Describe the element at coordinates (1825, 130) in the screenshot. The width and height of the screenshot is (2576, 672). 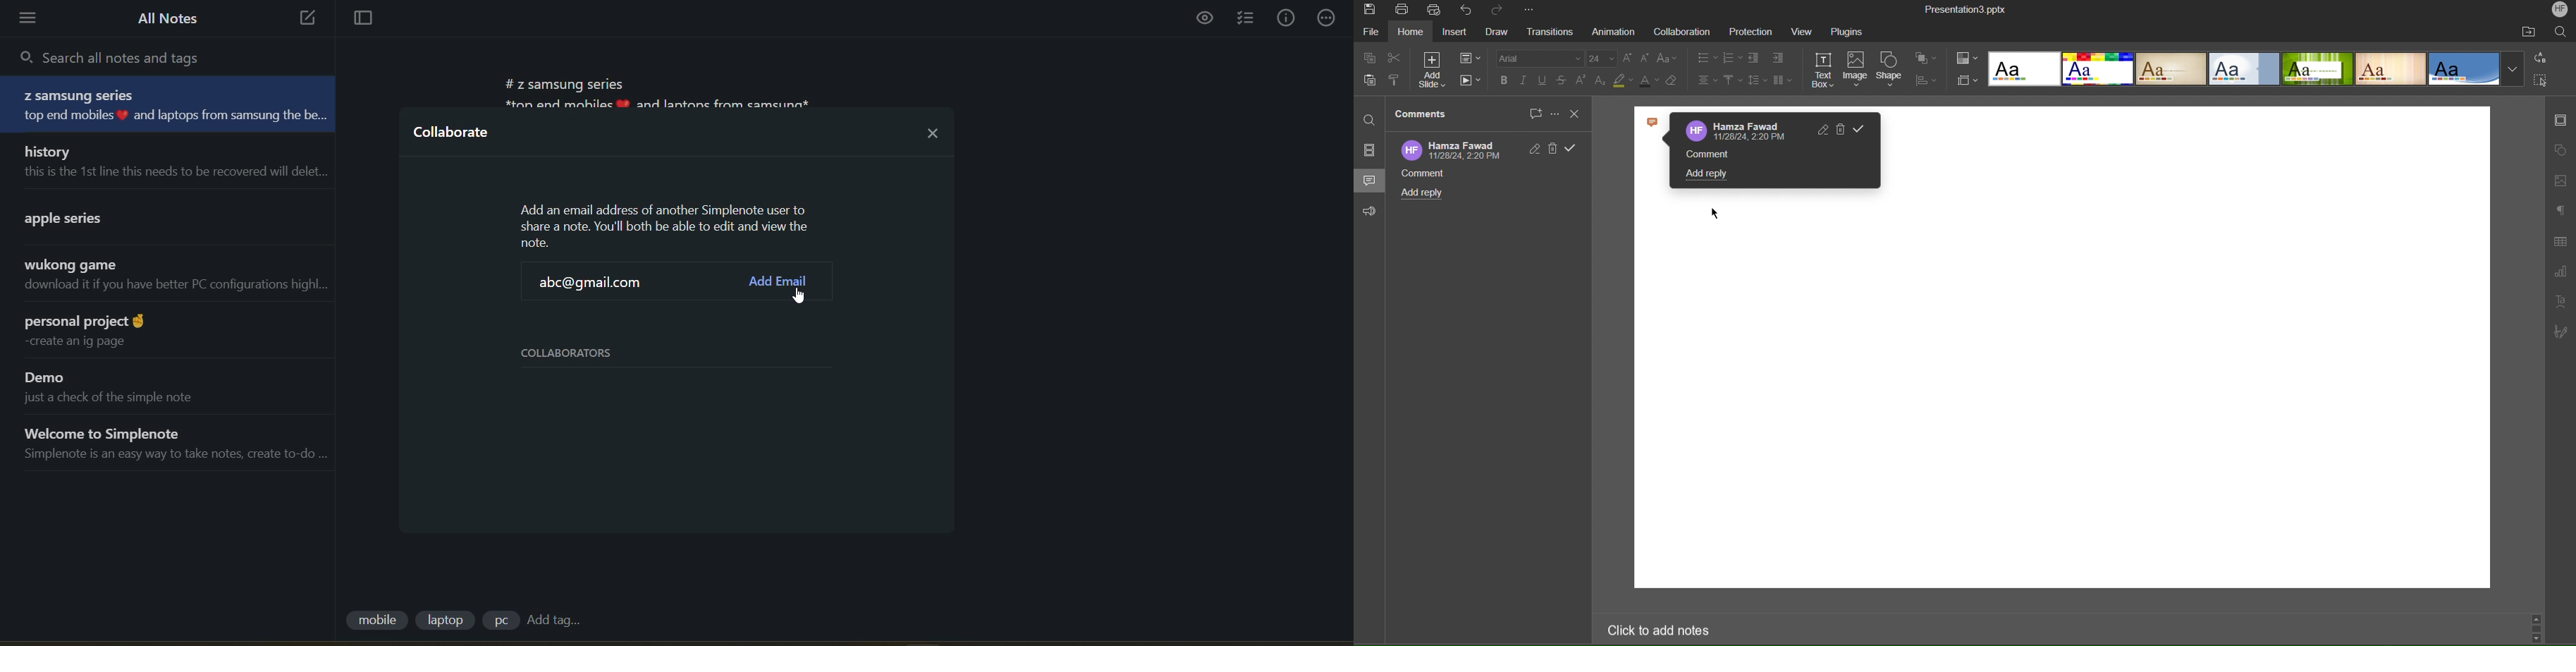
I see `Edit` at that location.